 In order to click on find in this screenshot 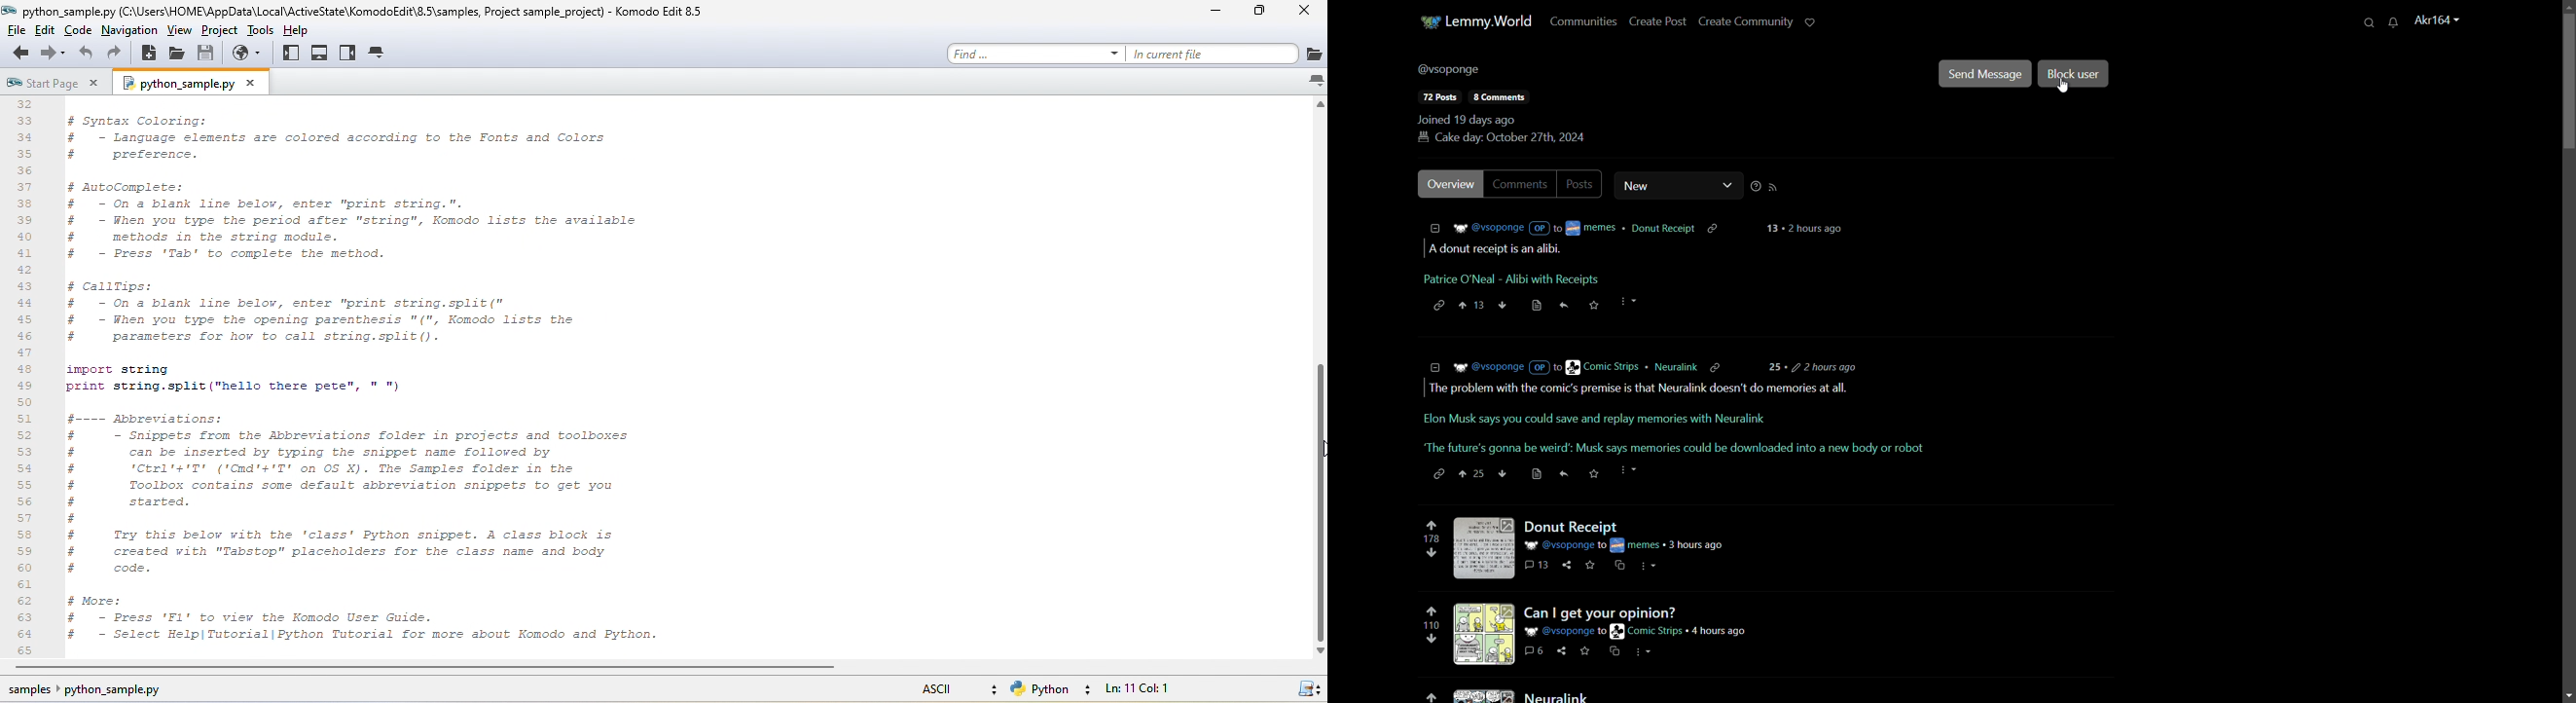, I will do `click(1036, 51)`.